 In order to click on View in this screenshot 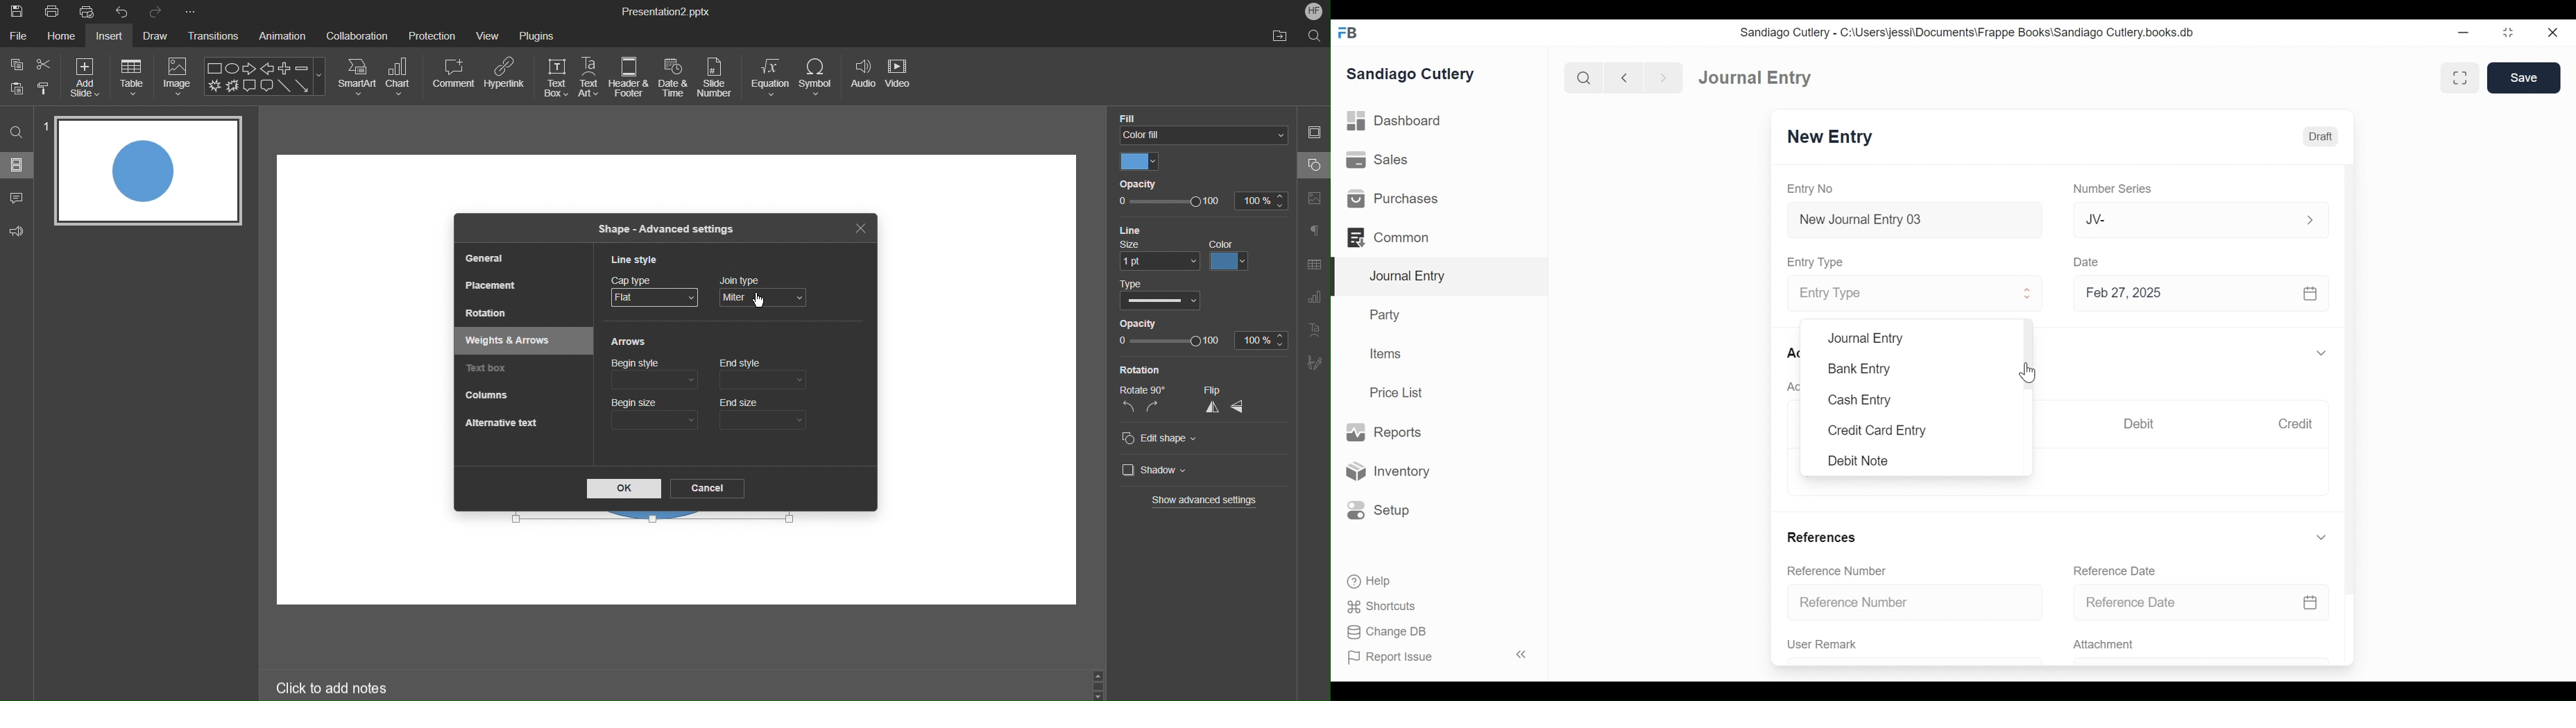, I will do `click(489, 35)`.